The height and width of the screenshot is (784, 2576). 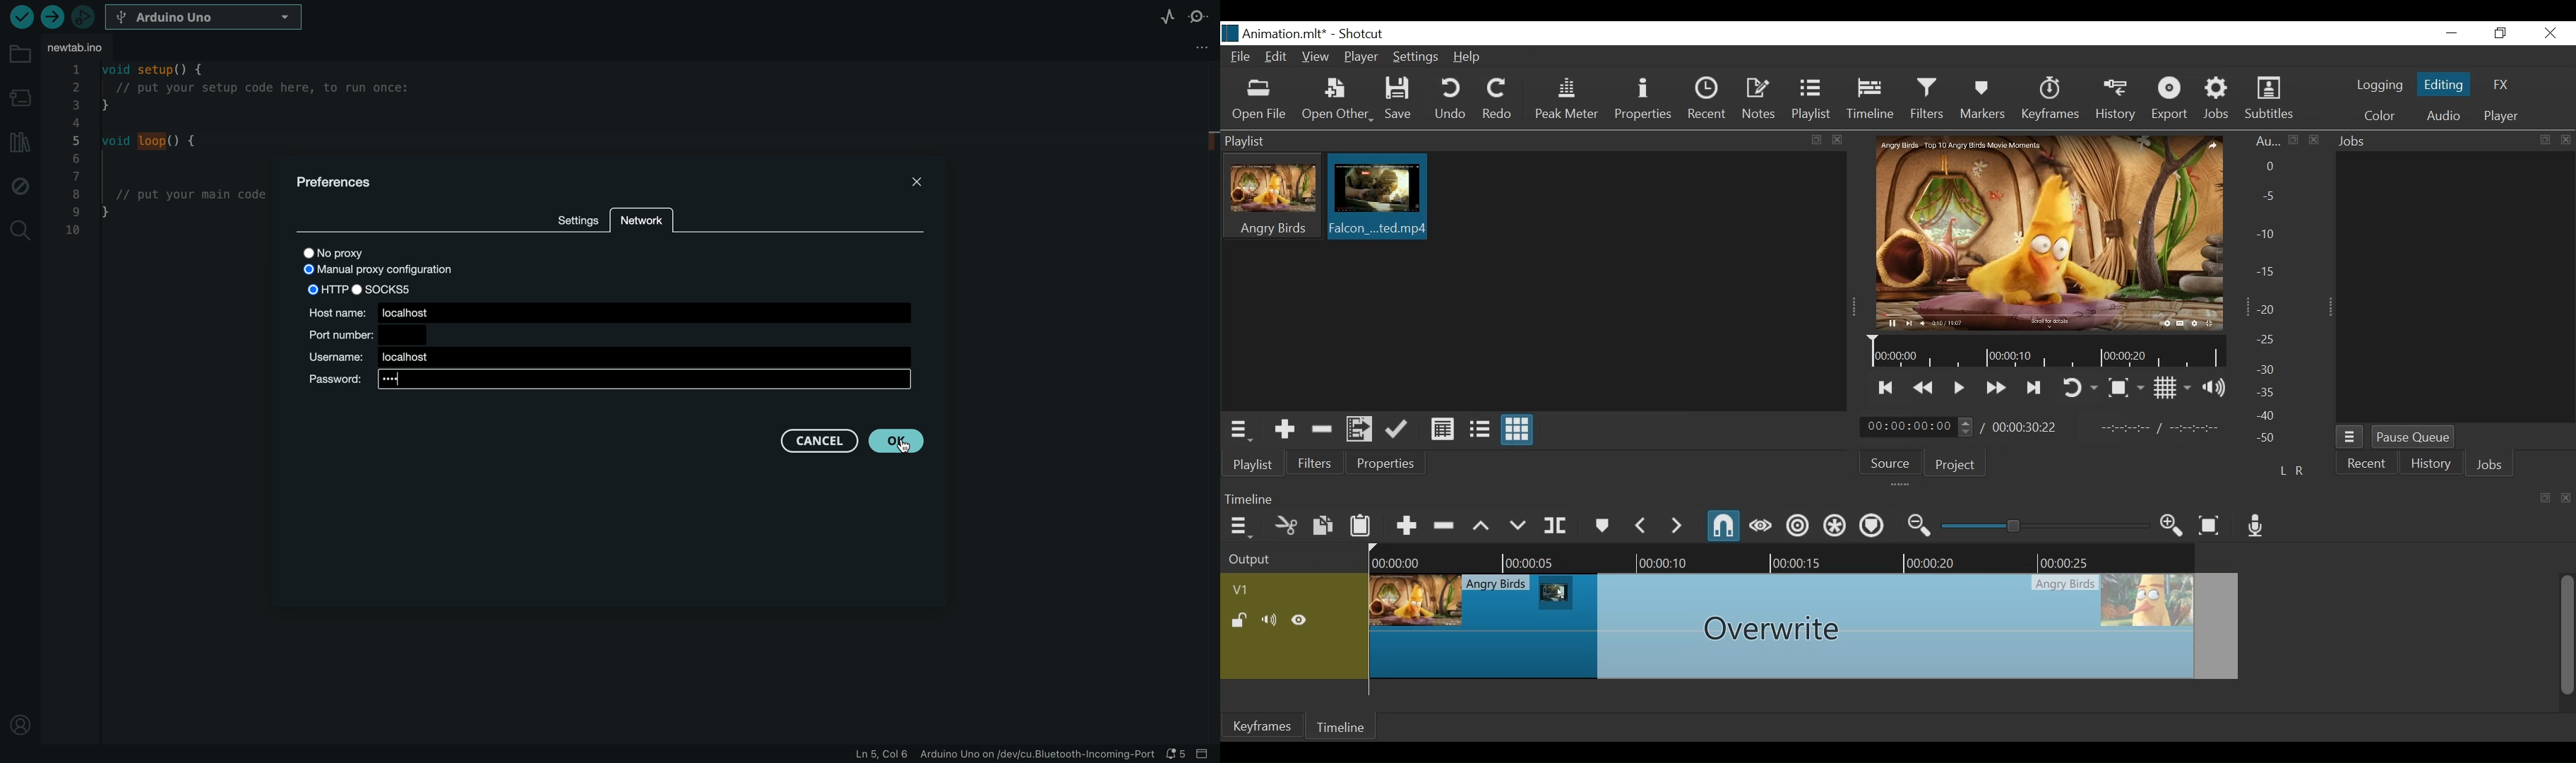 I want to click on Track Header, so click(x=1242, y=590).